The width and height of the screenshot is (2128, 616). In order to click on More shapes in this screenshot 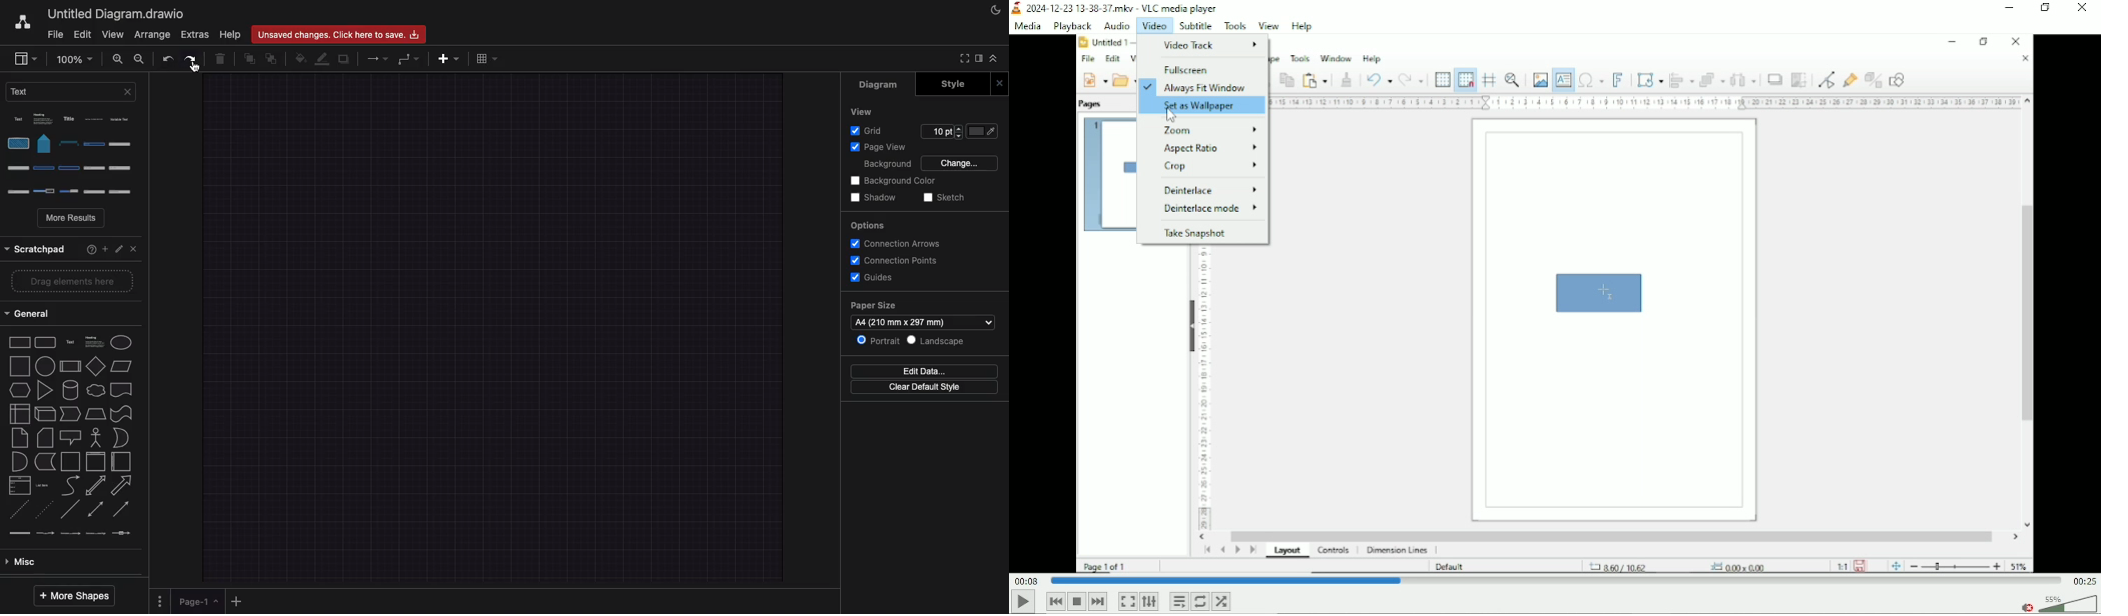, I will do `click(73, 596)`.